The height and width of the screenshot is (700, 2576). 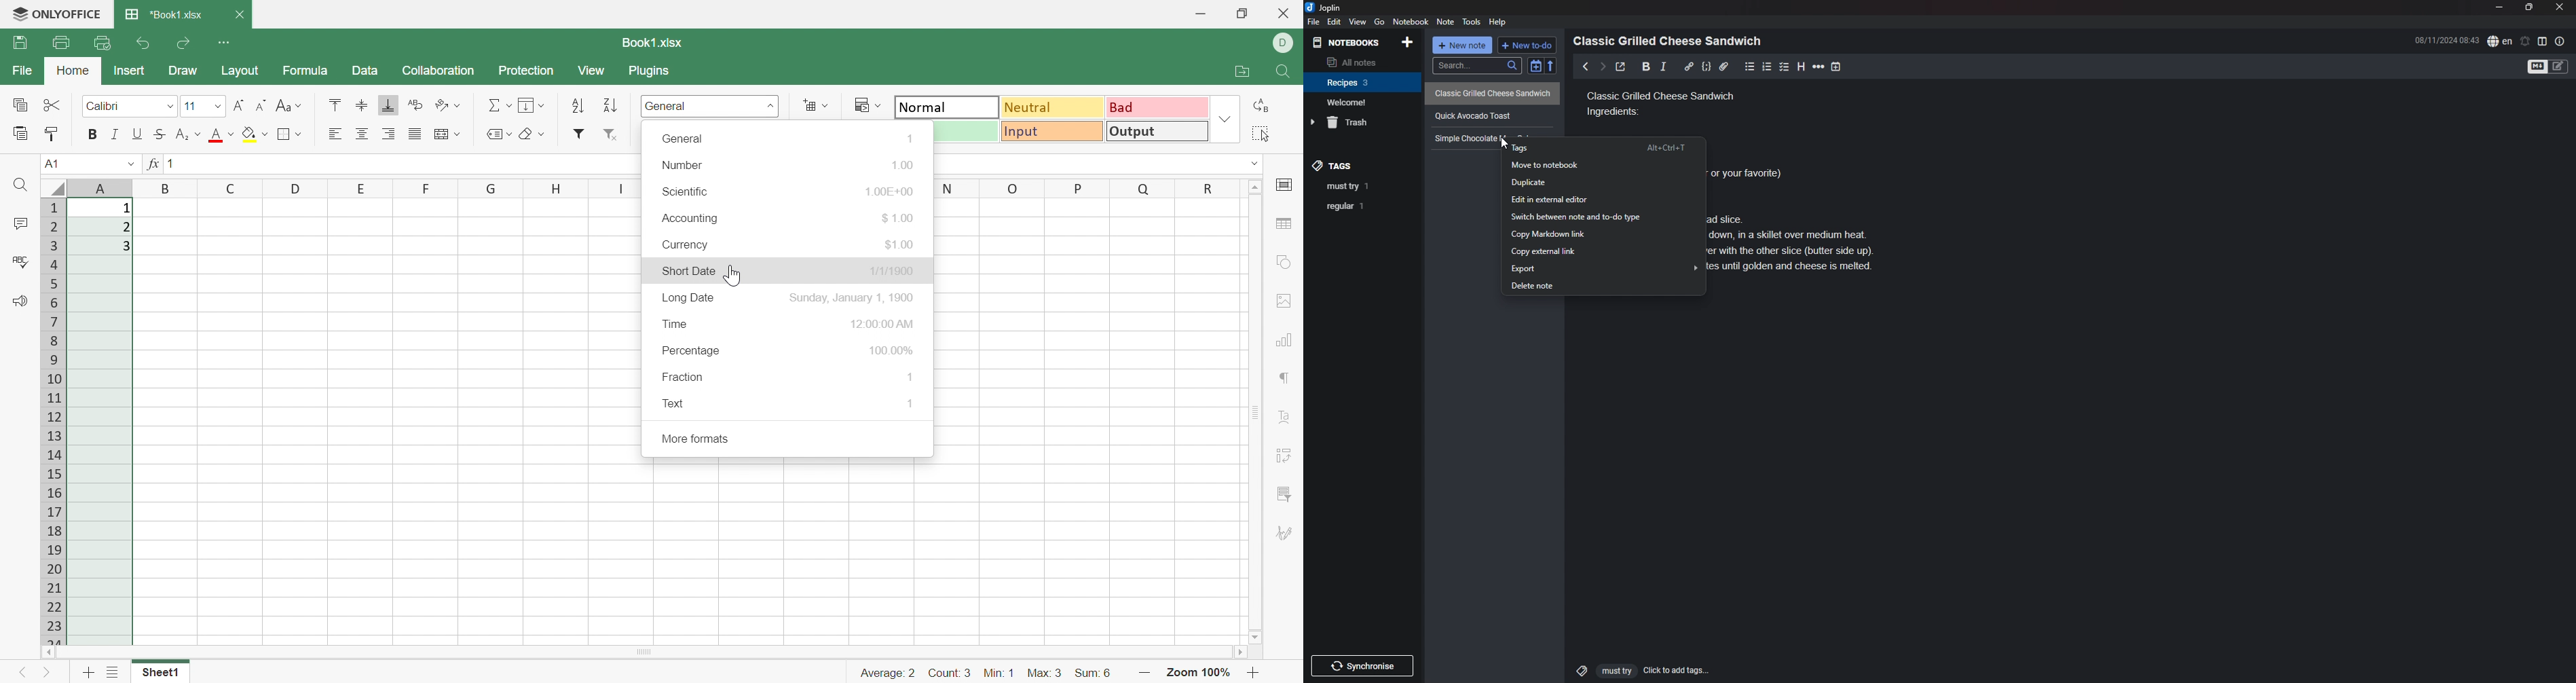 What do you see at coordinates (1357, 22) in the screenshot?
I see `view` at bounding box center [1357, 22].